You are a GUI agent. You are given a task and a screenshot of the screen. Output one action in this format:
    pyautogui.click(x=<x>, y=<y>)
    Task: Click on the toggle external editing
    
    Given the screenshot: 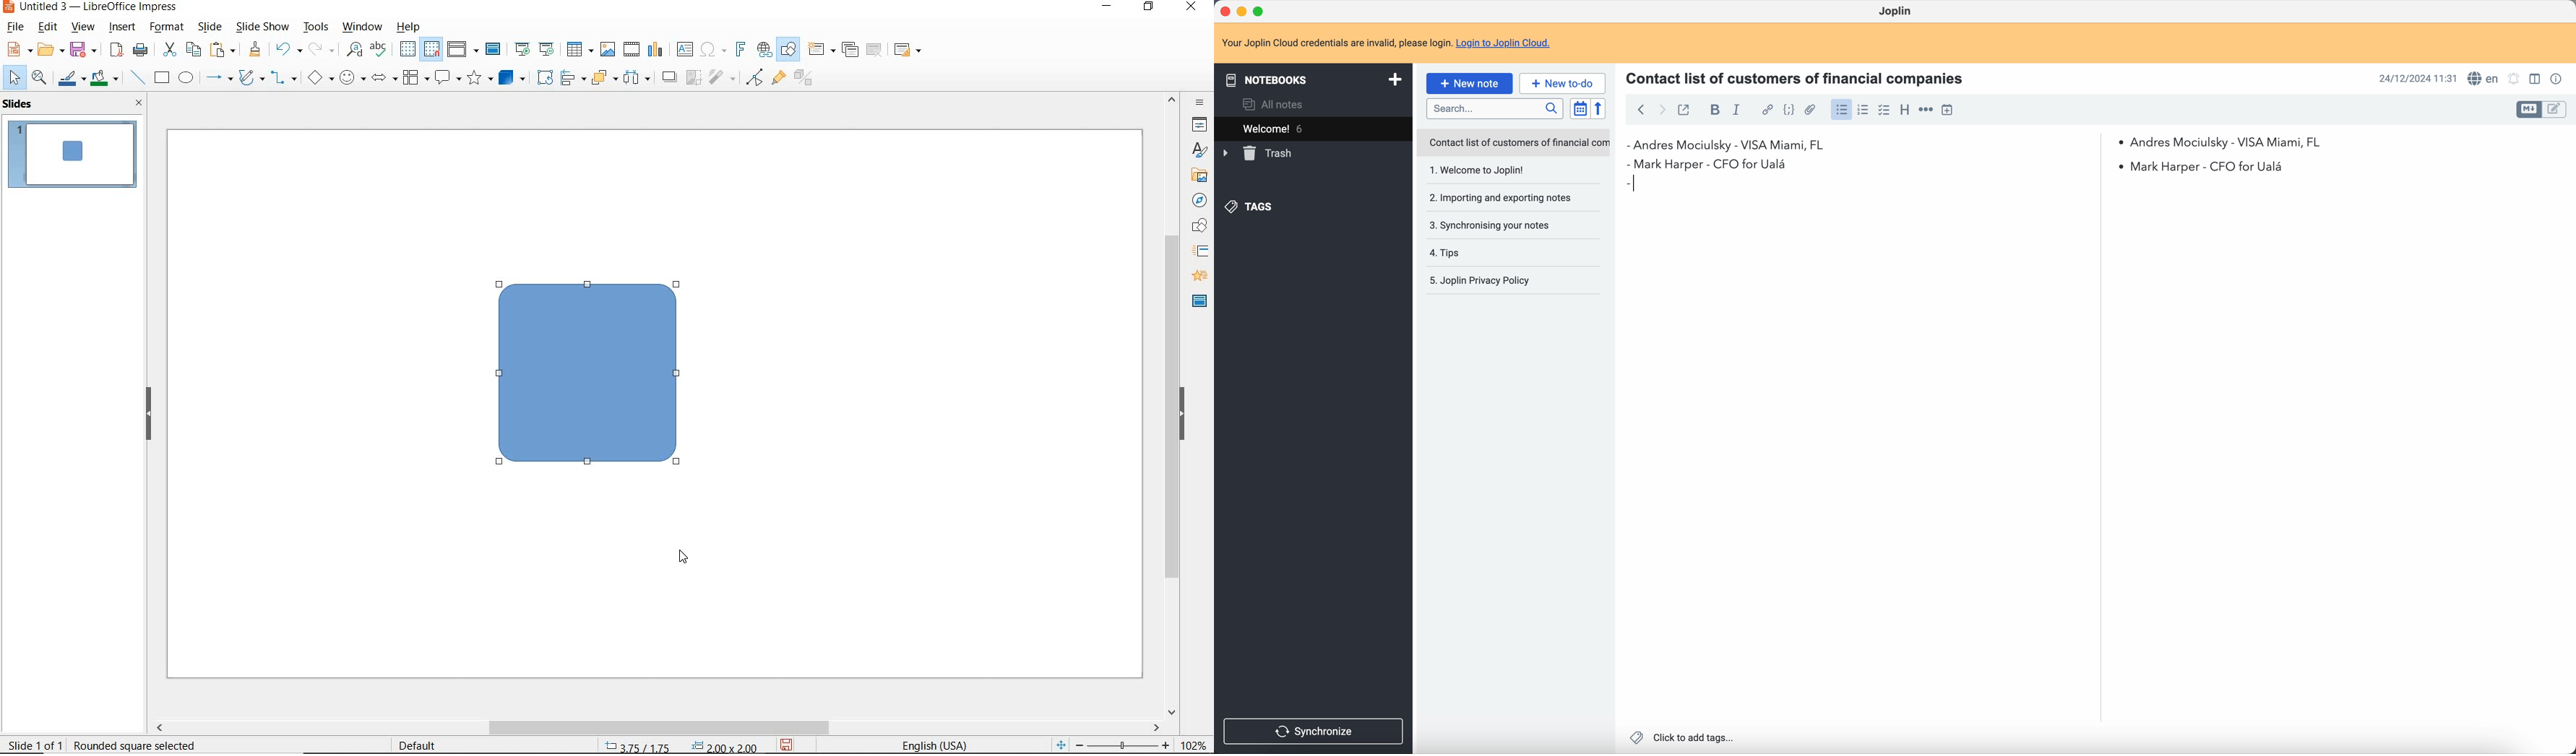 What is the action you would take?
    pyautogui.click(x=1687, y=108)
    